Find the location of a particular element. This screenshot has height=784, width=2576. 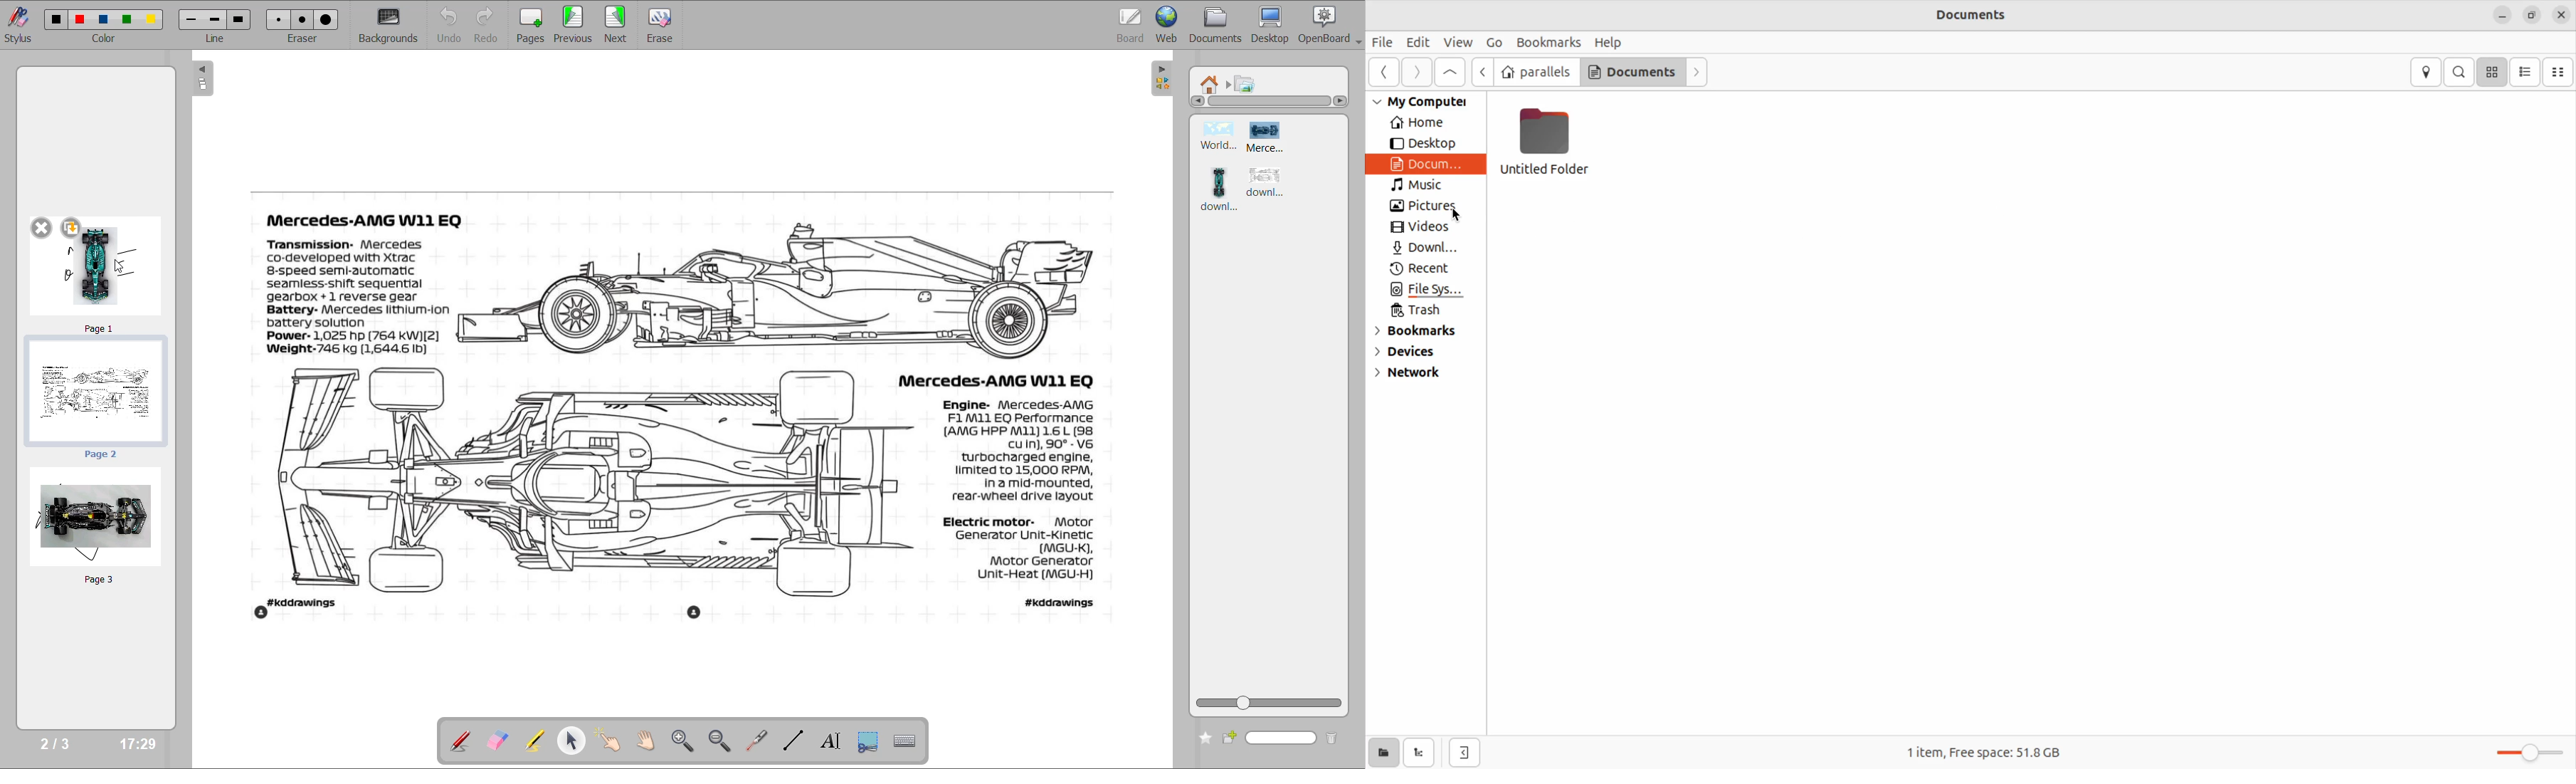

image 1 is located at coordinates (1215, 137).